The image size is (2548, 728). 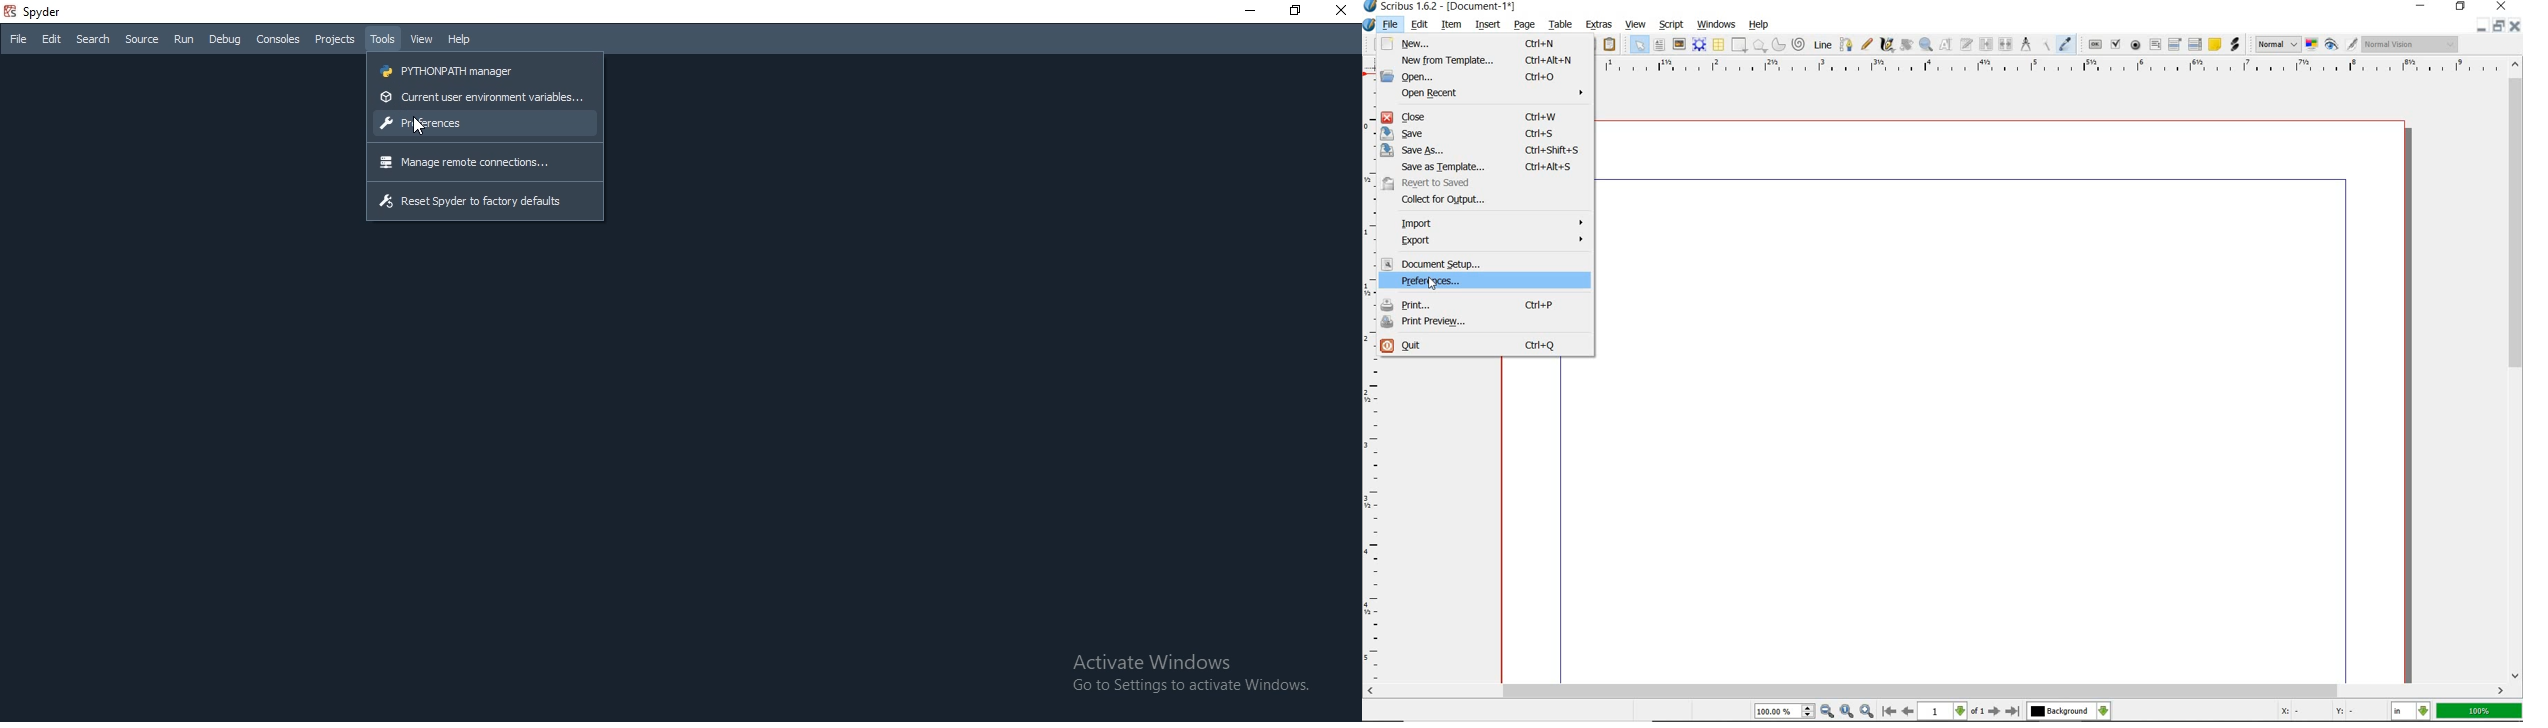 What do you see at coordinates (1760, 46) in the screenshot?
I see `polygon` at bounding box center [1760, 46].